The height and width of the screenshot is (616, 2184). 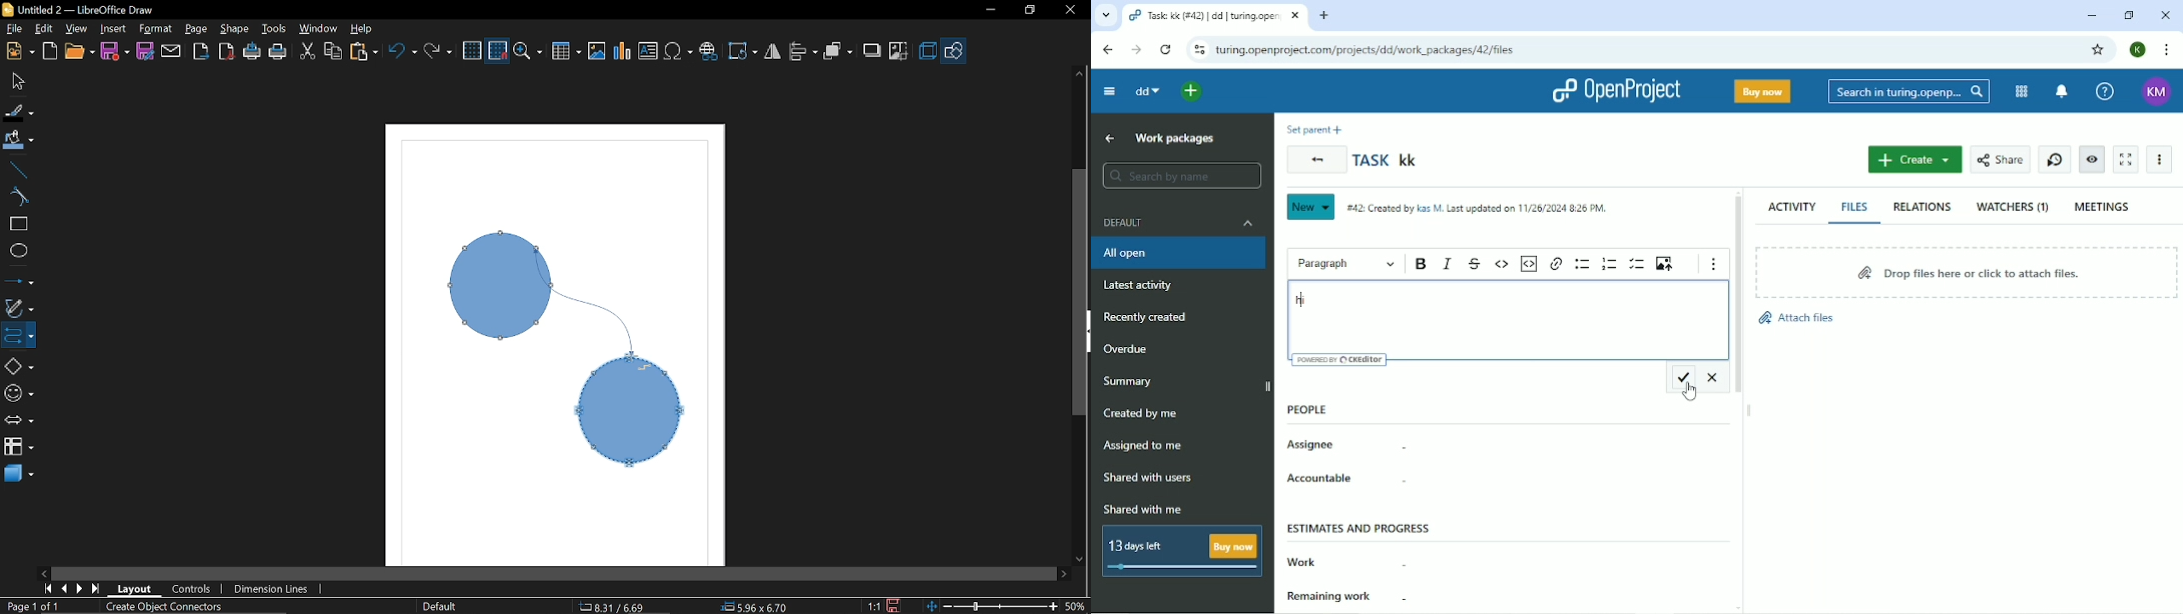 I want to click on Overdue, so click(x=1128, y=350).